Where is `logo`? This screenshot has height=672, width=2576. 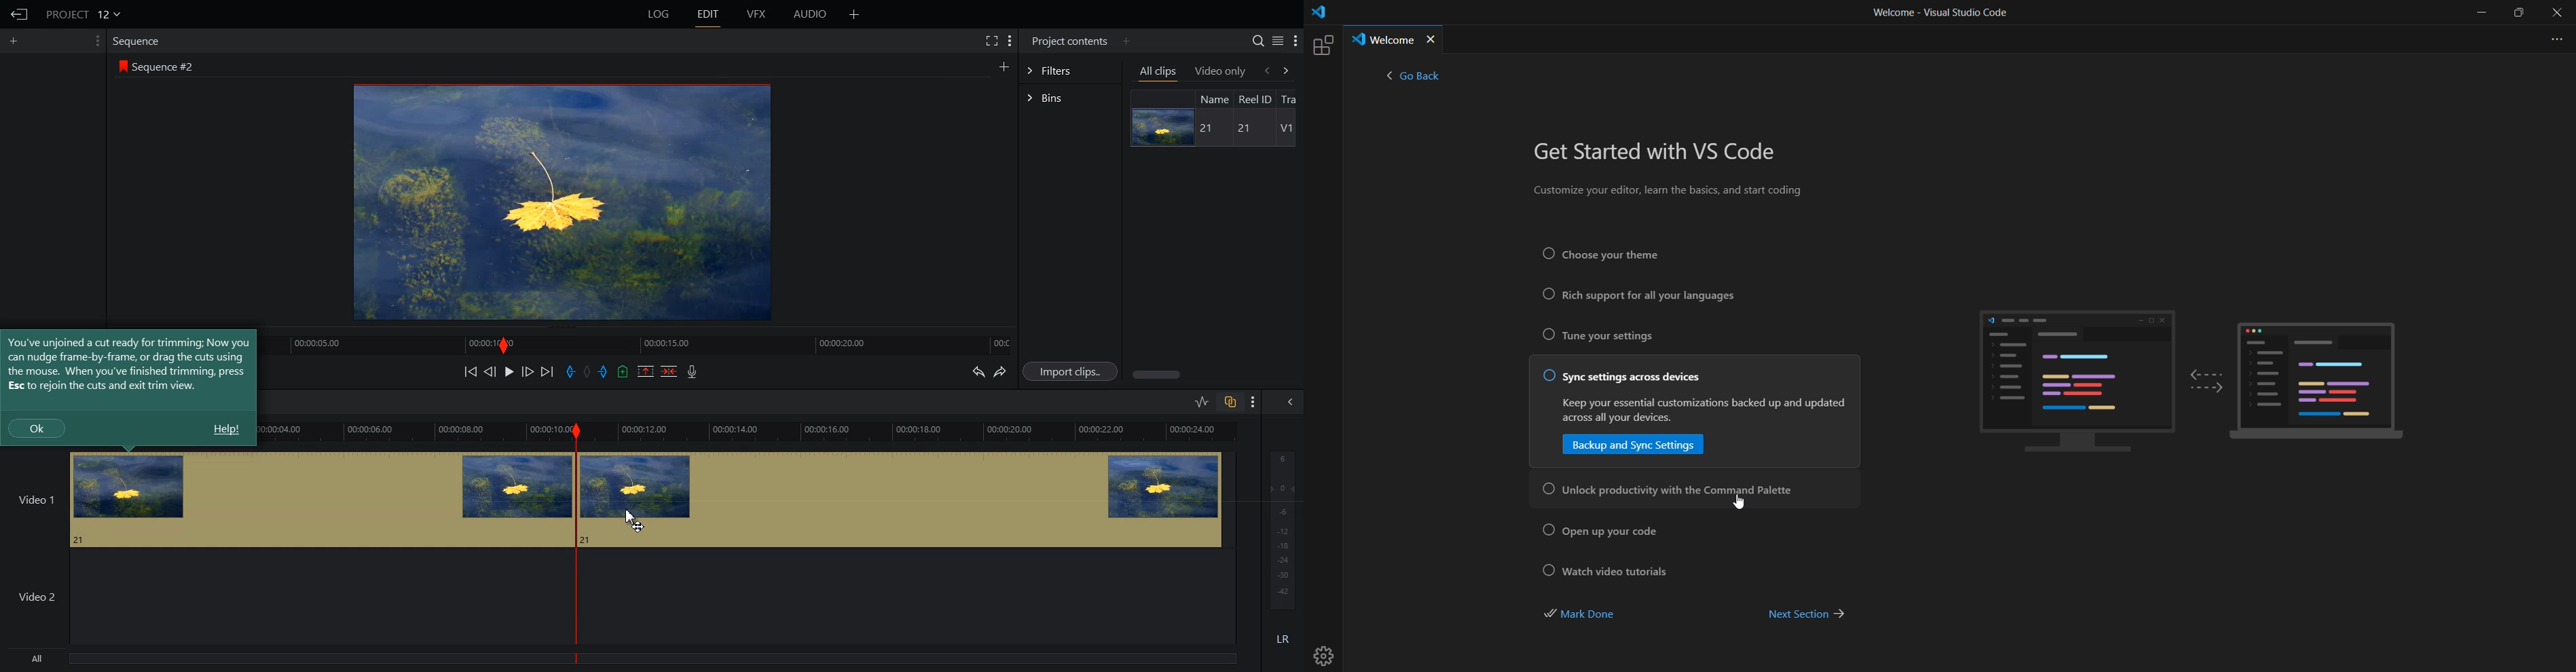
logo is located at coordinates (1318, 15).